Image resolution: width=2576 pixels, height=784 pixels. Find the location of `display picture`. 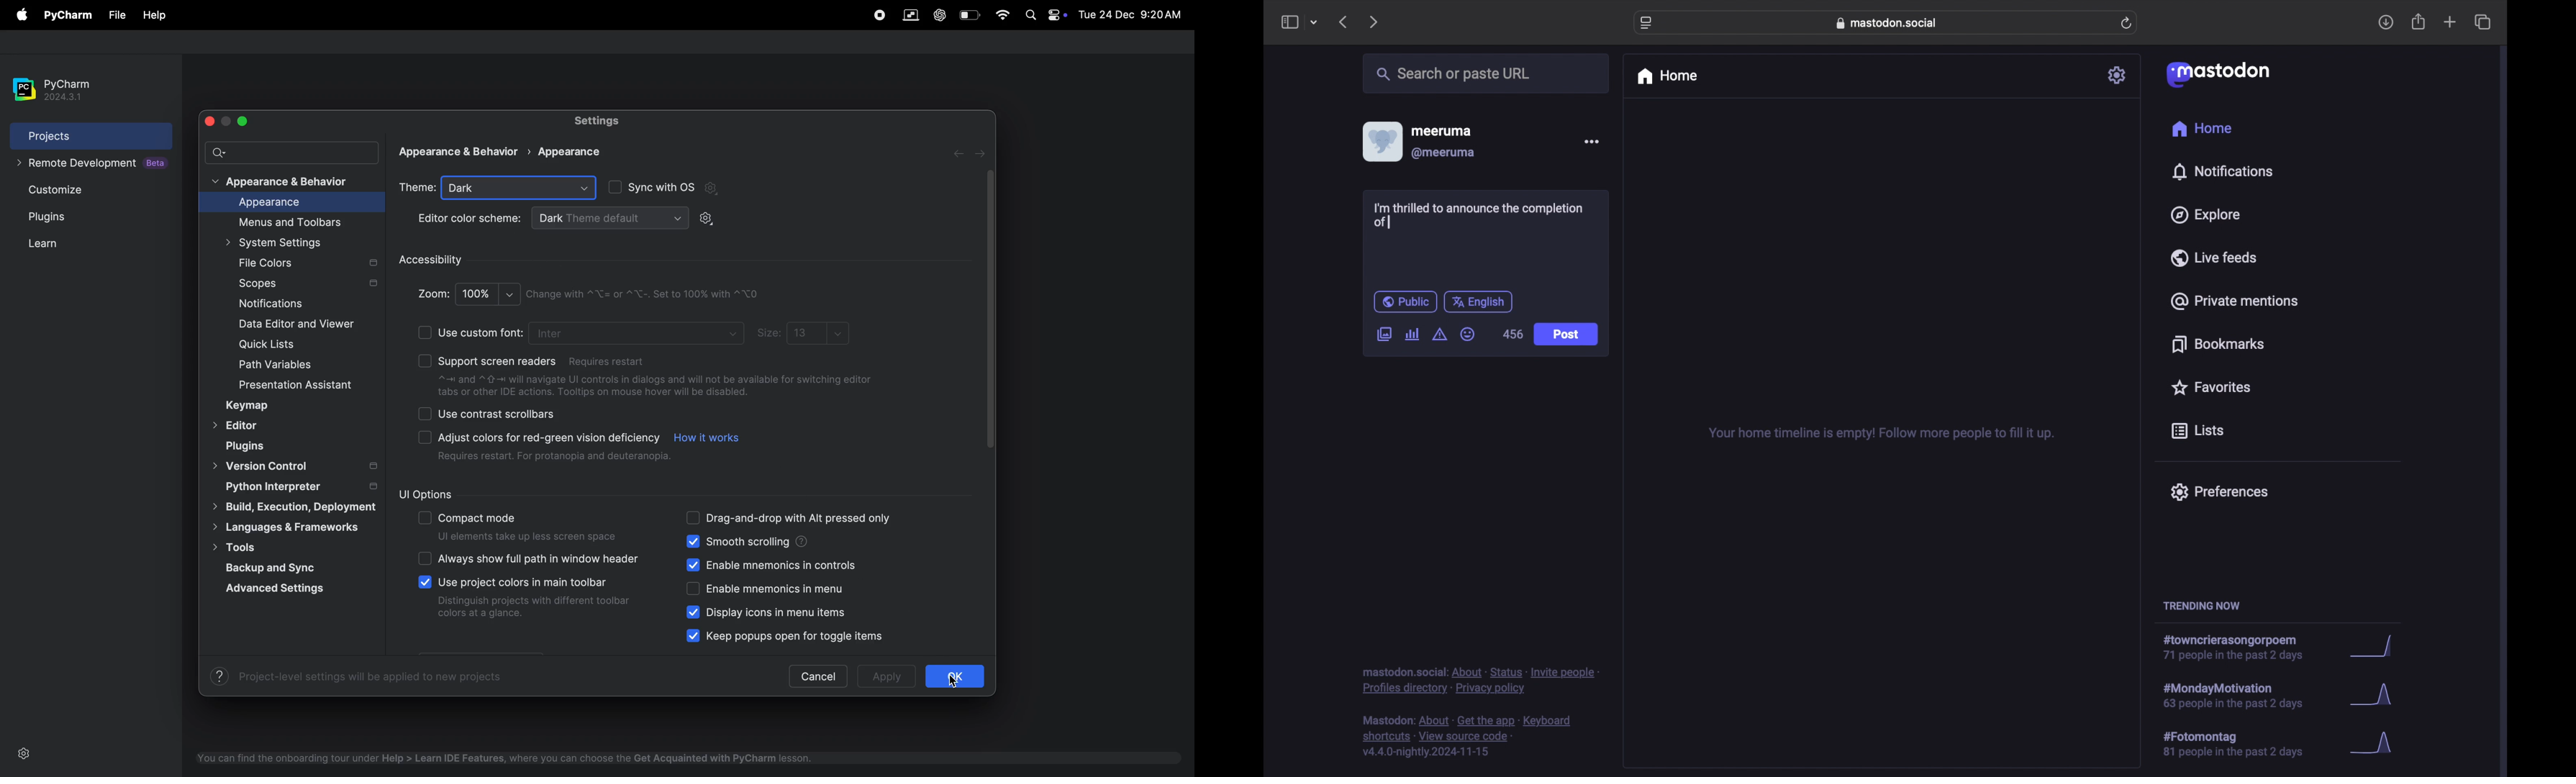

display picture is located at coordinates (1381, 142).